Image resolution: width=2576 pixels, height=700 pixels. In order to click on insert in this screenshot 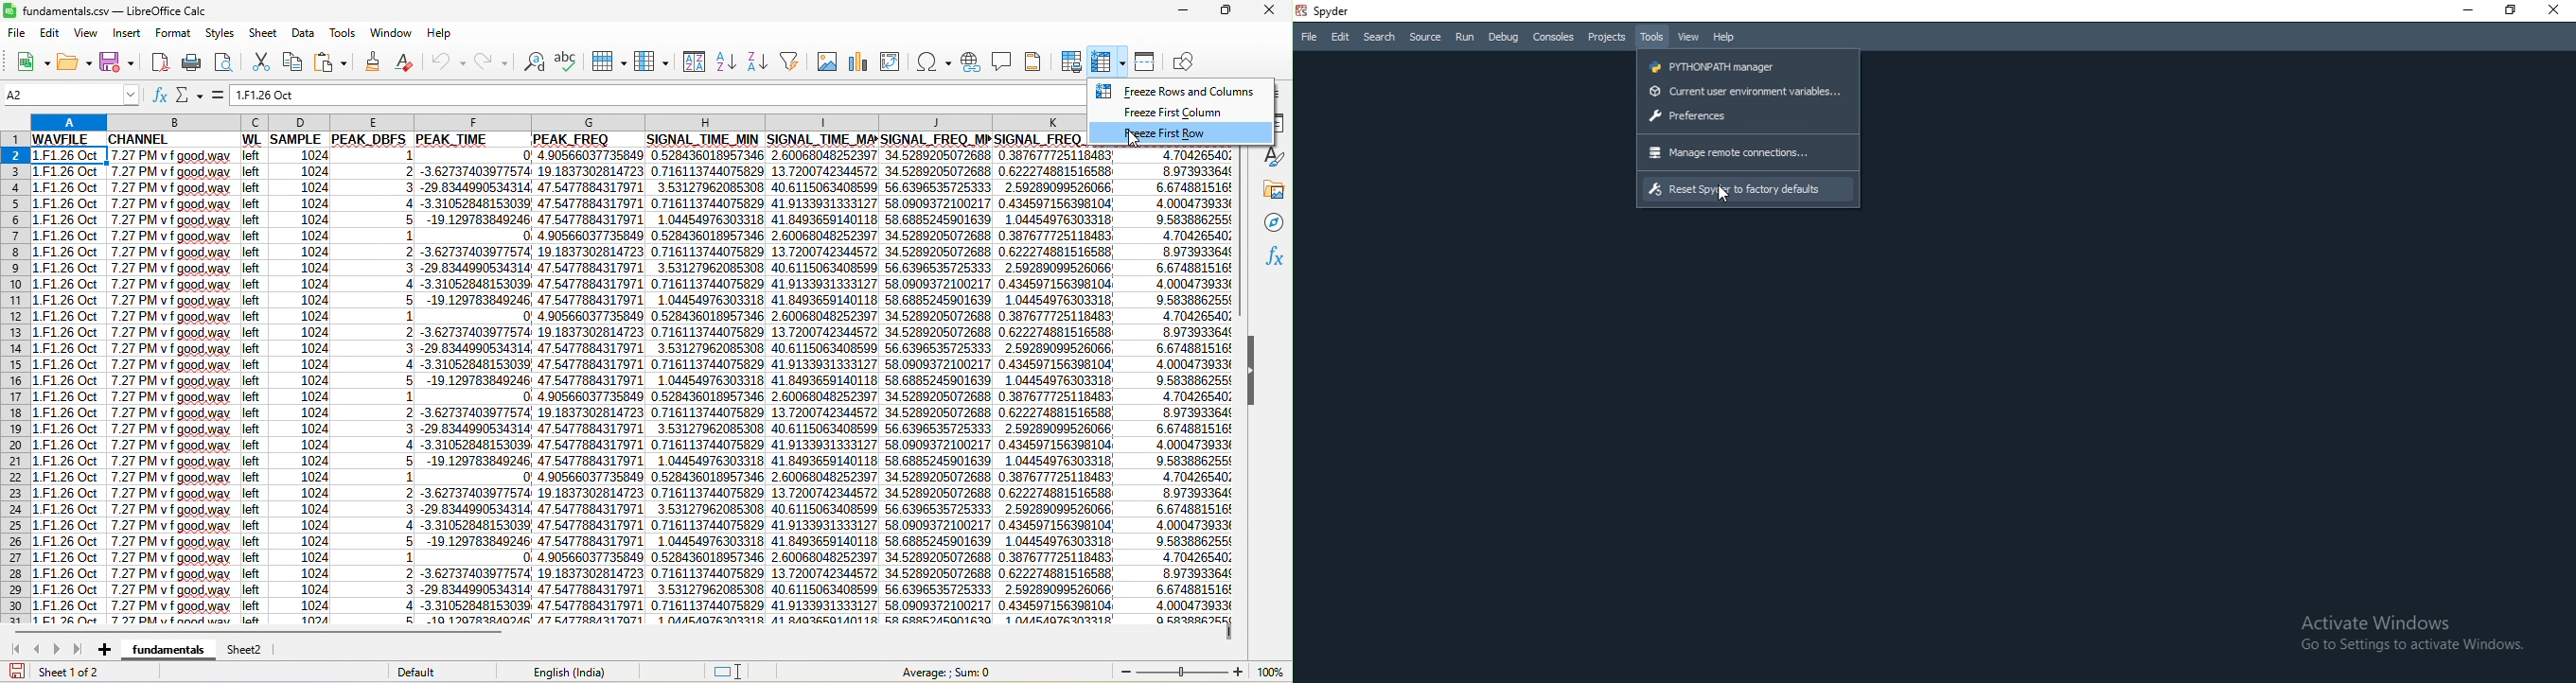, I will do `click(125, 34)`.